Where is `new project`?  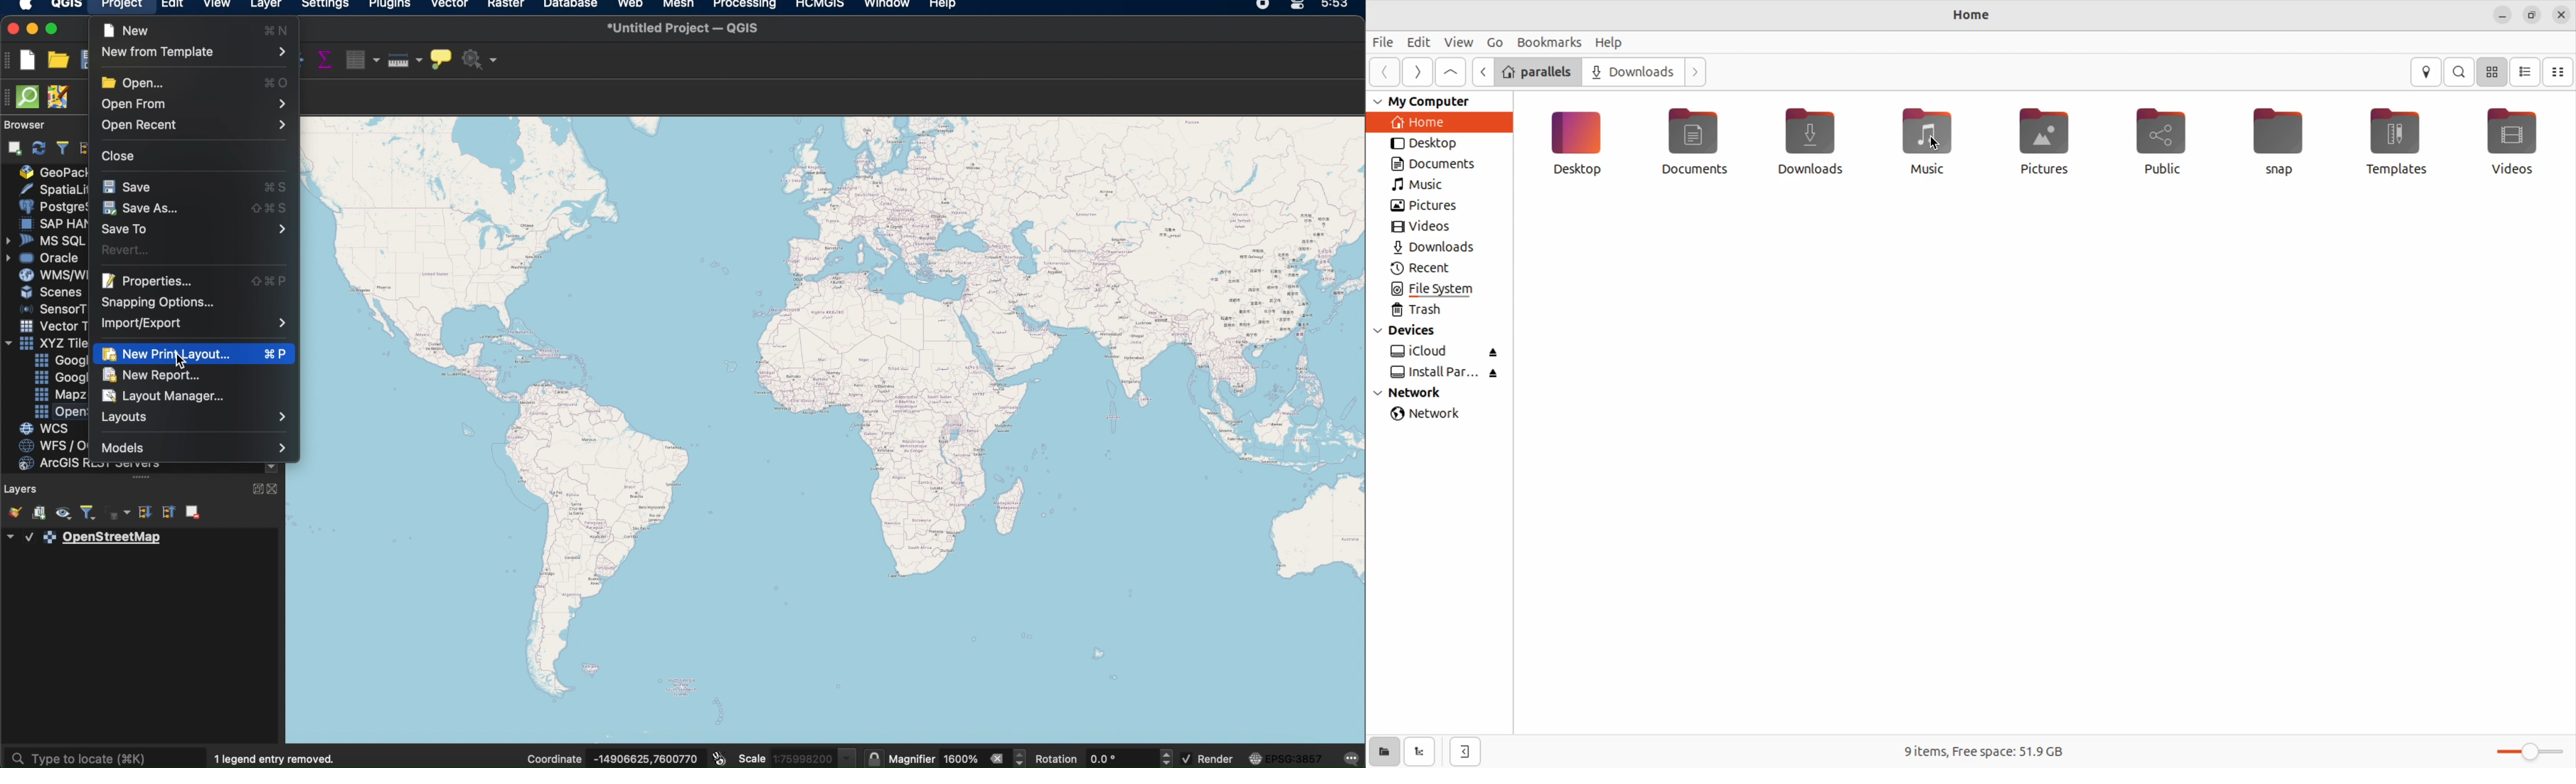
new project is located at coordinates (28, 63).